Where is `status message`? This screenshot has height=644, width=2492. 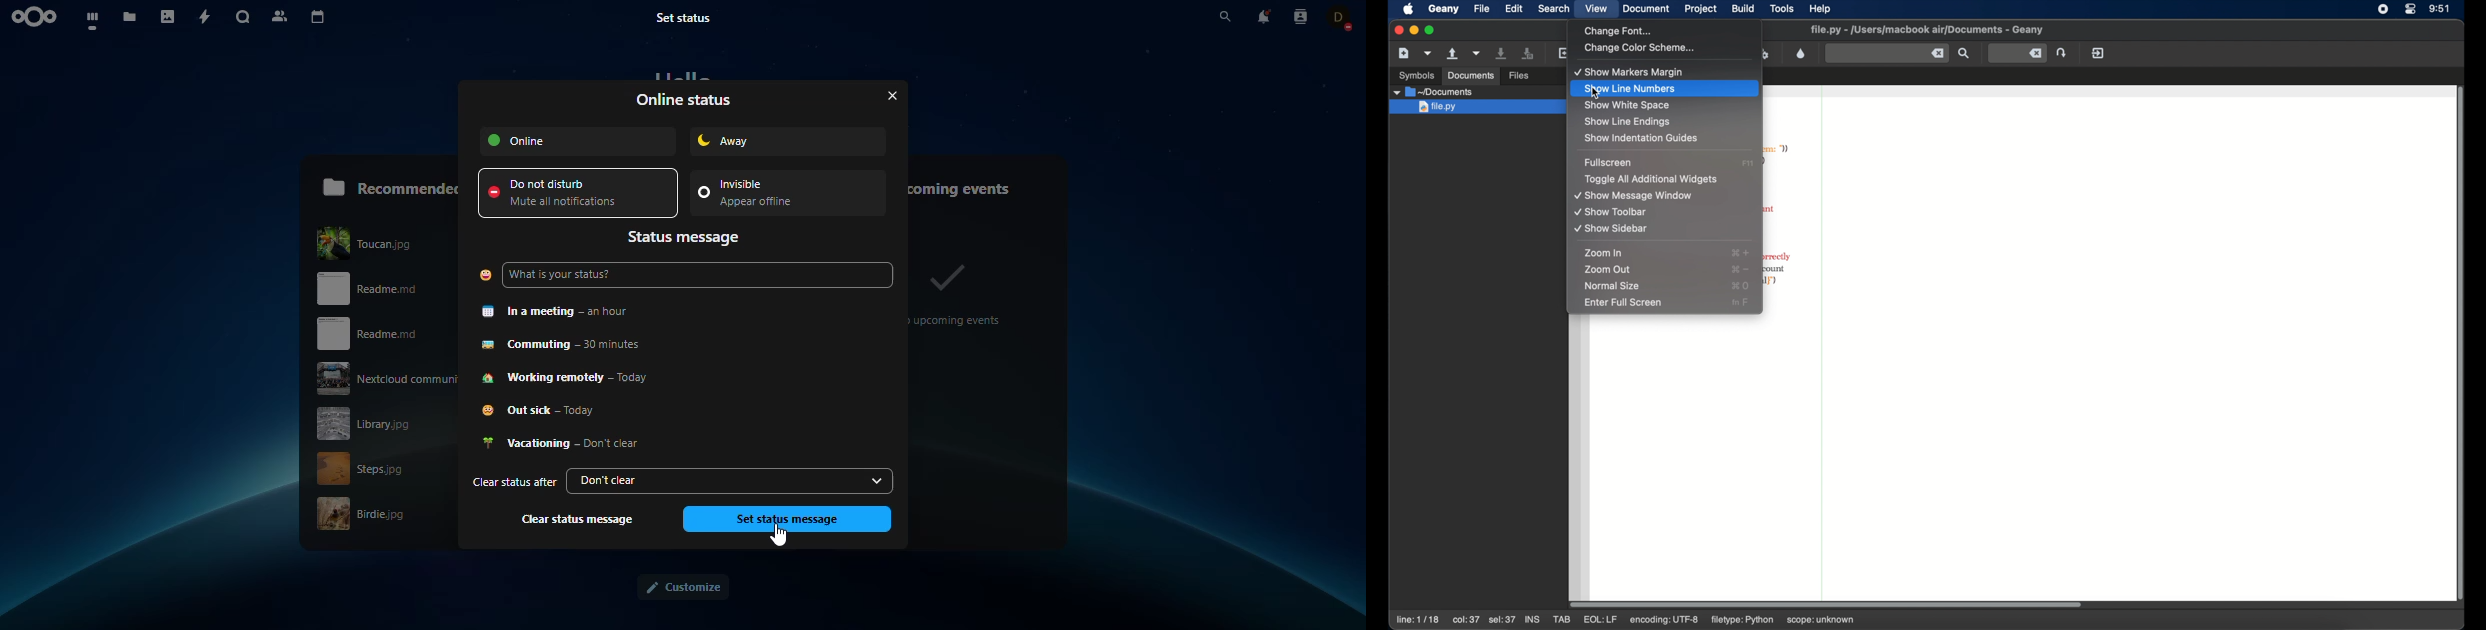
status message is located at coordinates (687, 238).